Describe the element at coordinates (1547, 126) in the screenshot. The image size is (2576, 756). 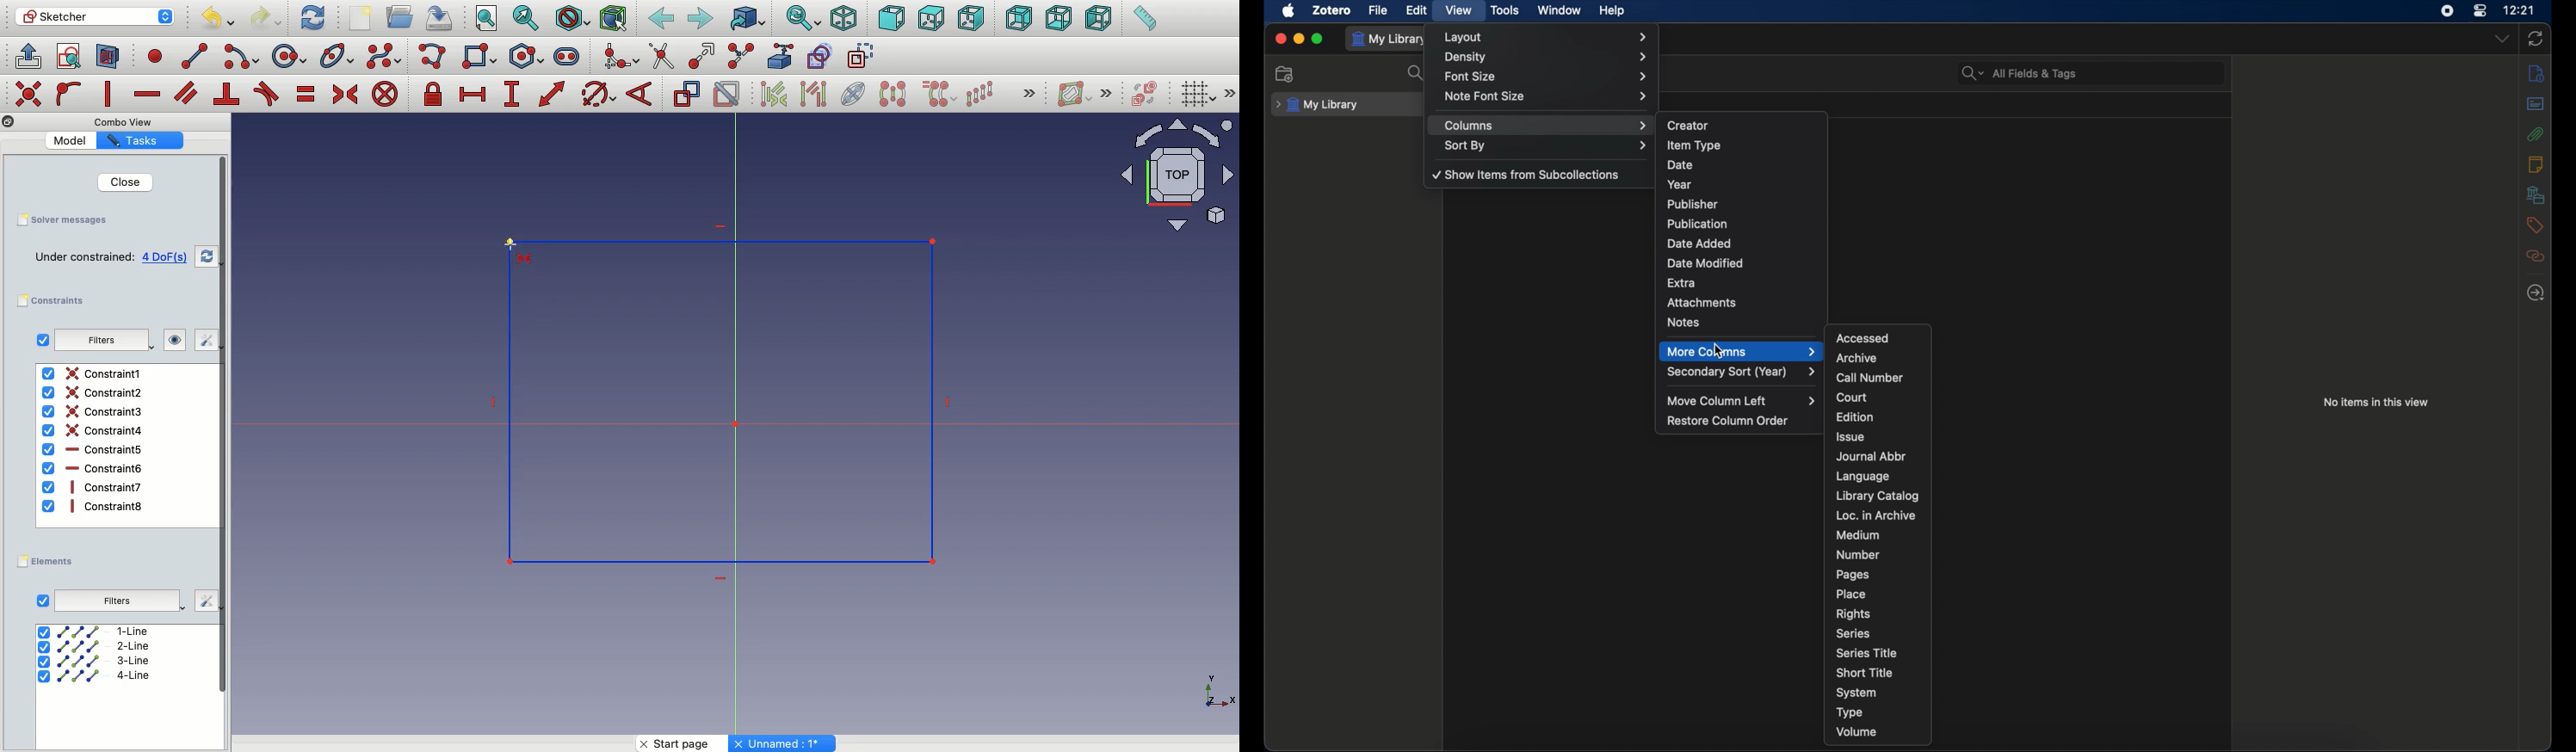
I see `columns` at that location.